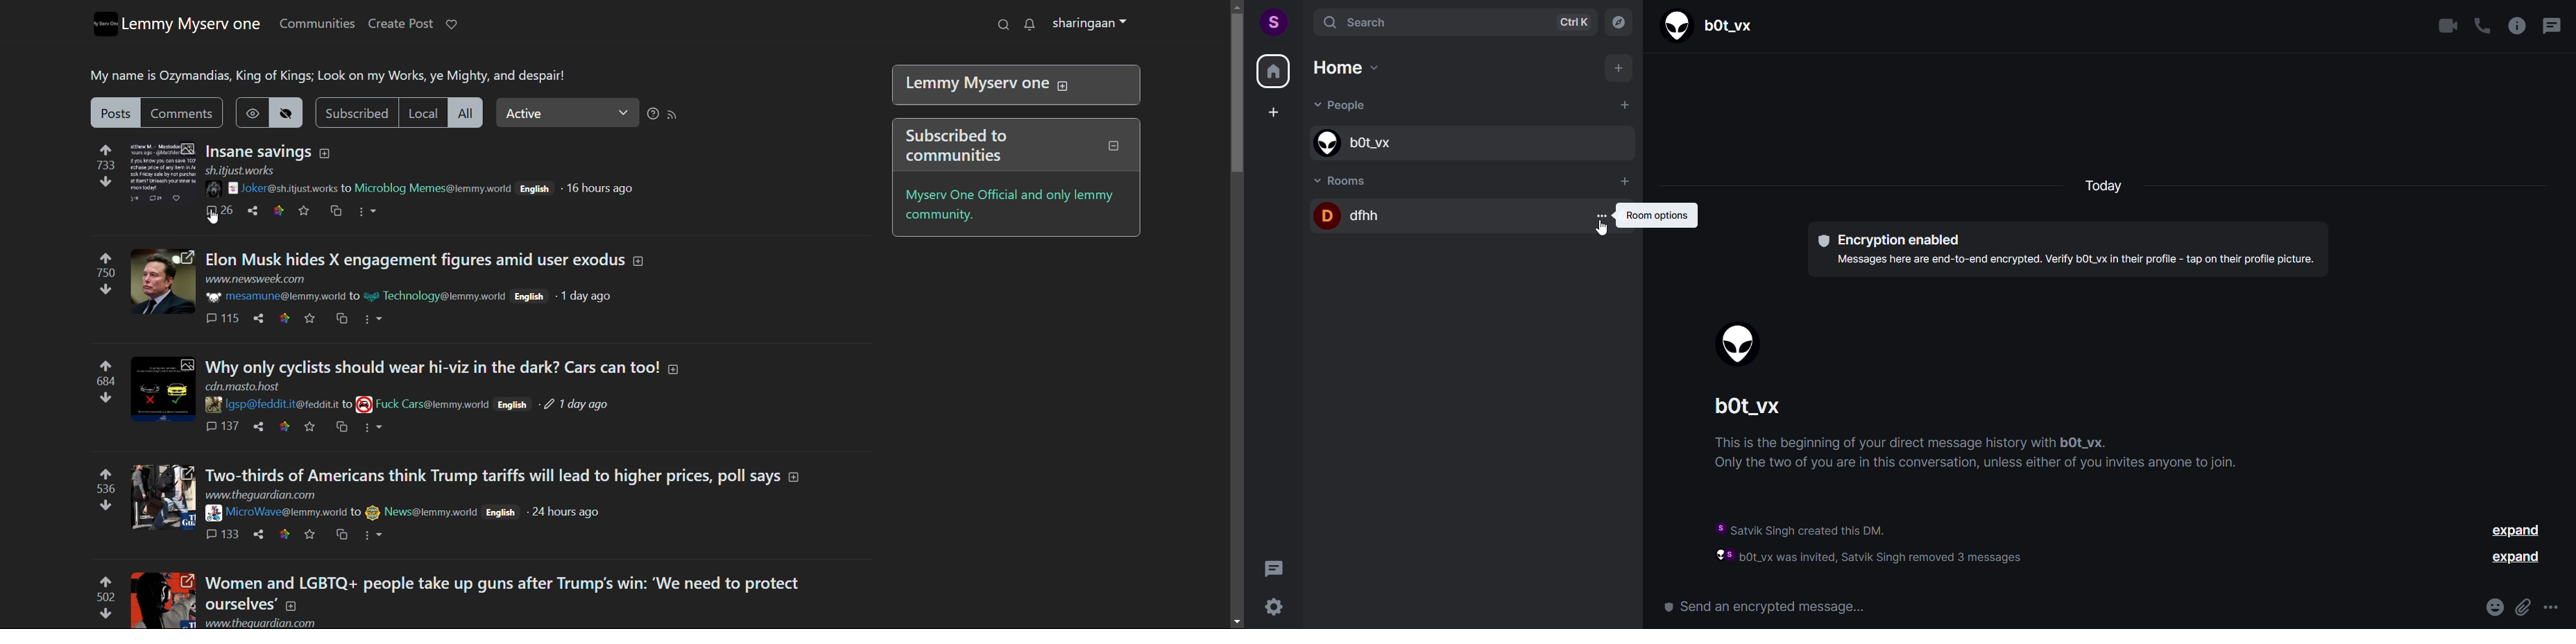 The image size is (2576, 644). What do you see at coordinates (1757, 408) in the screenshot?
I see `people name` at bounding box center [1757, 408].